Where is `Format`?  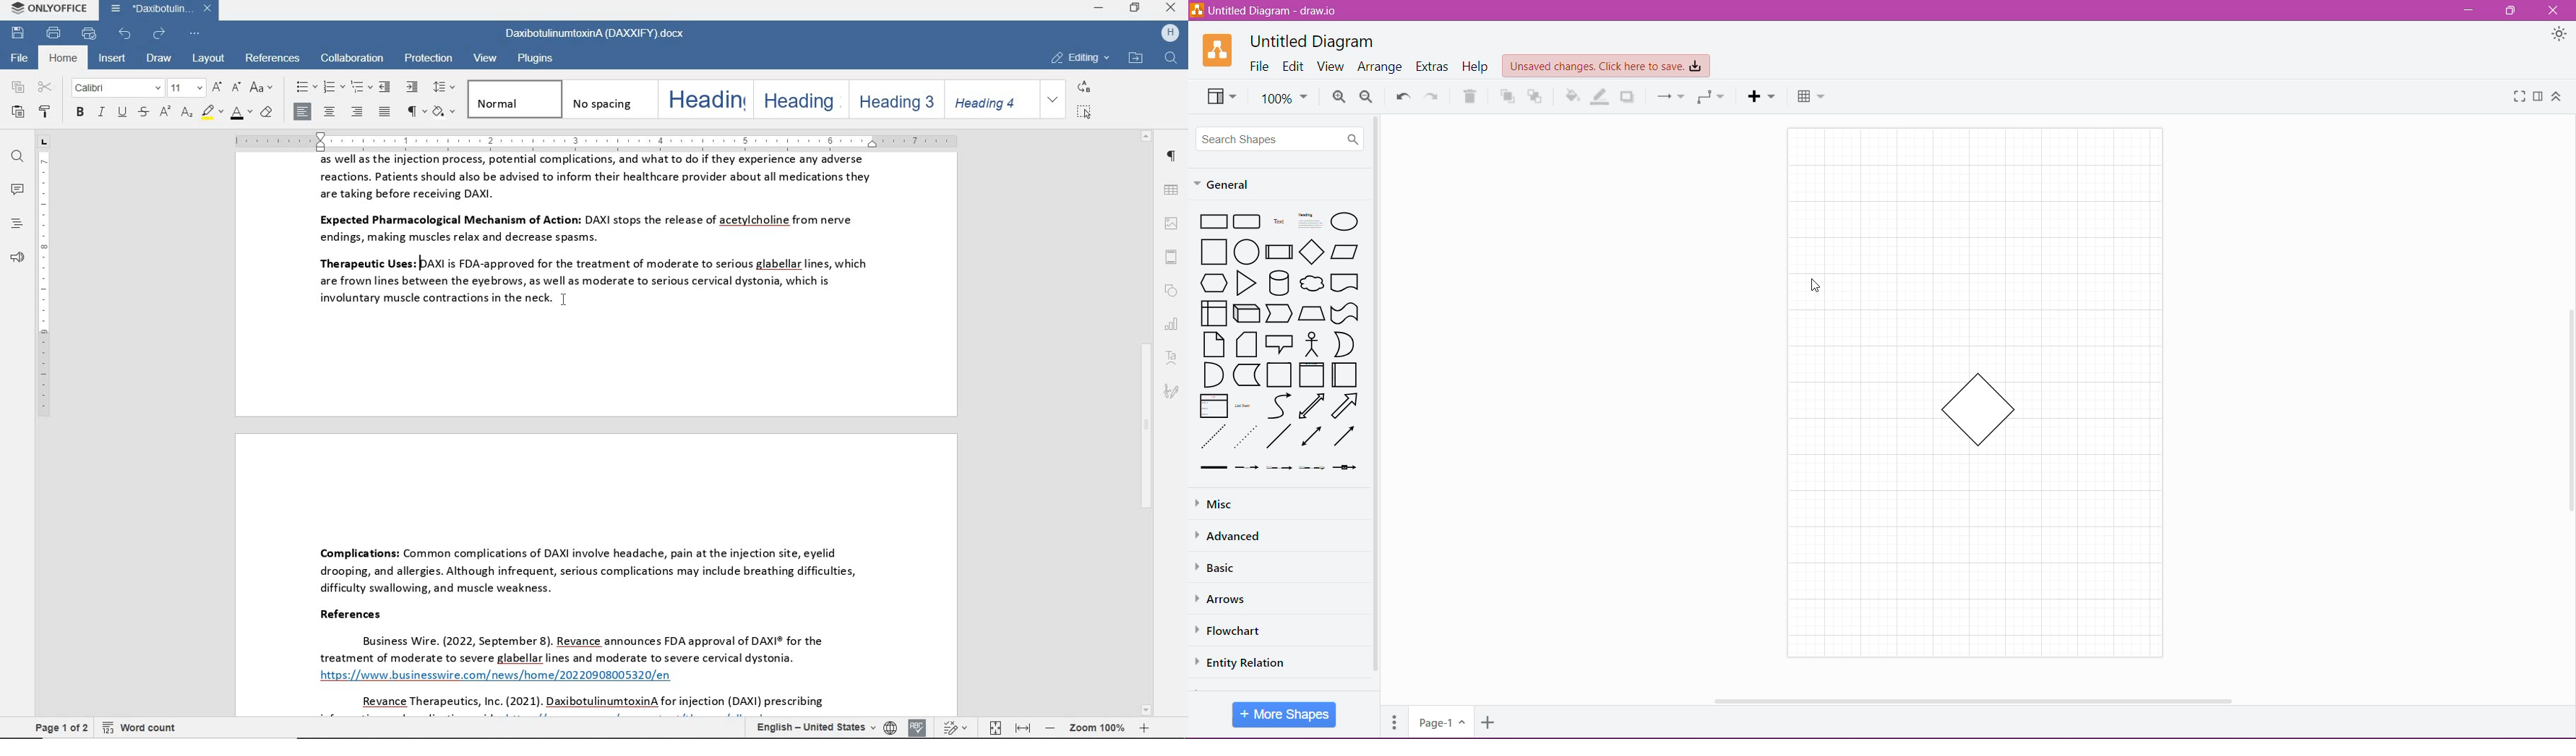 Format is located at coordinates (2538, 97).